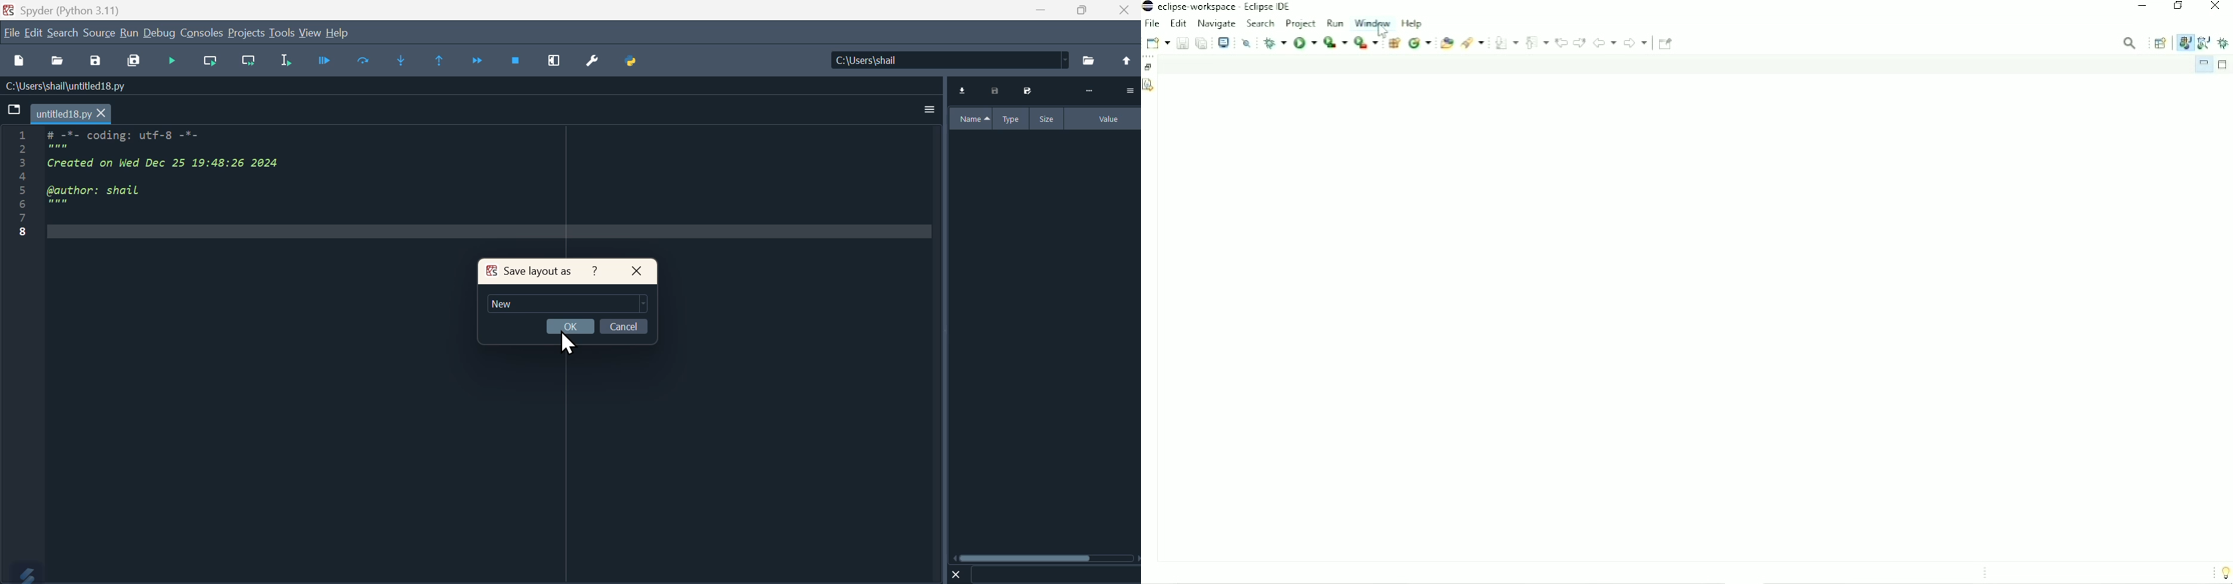 This screenshot has height=588, width=2240. I want to click on Download, so click(964, 91).